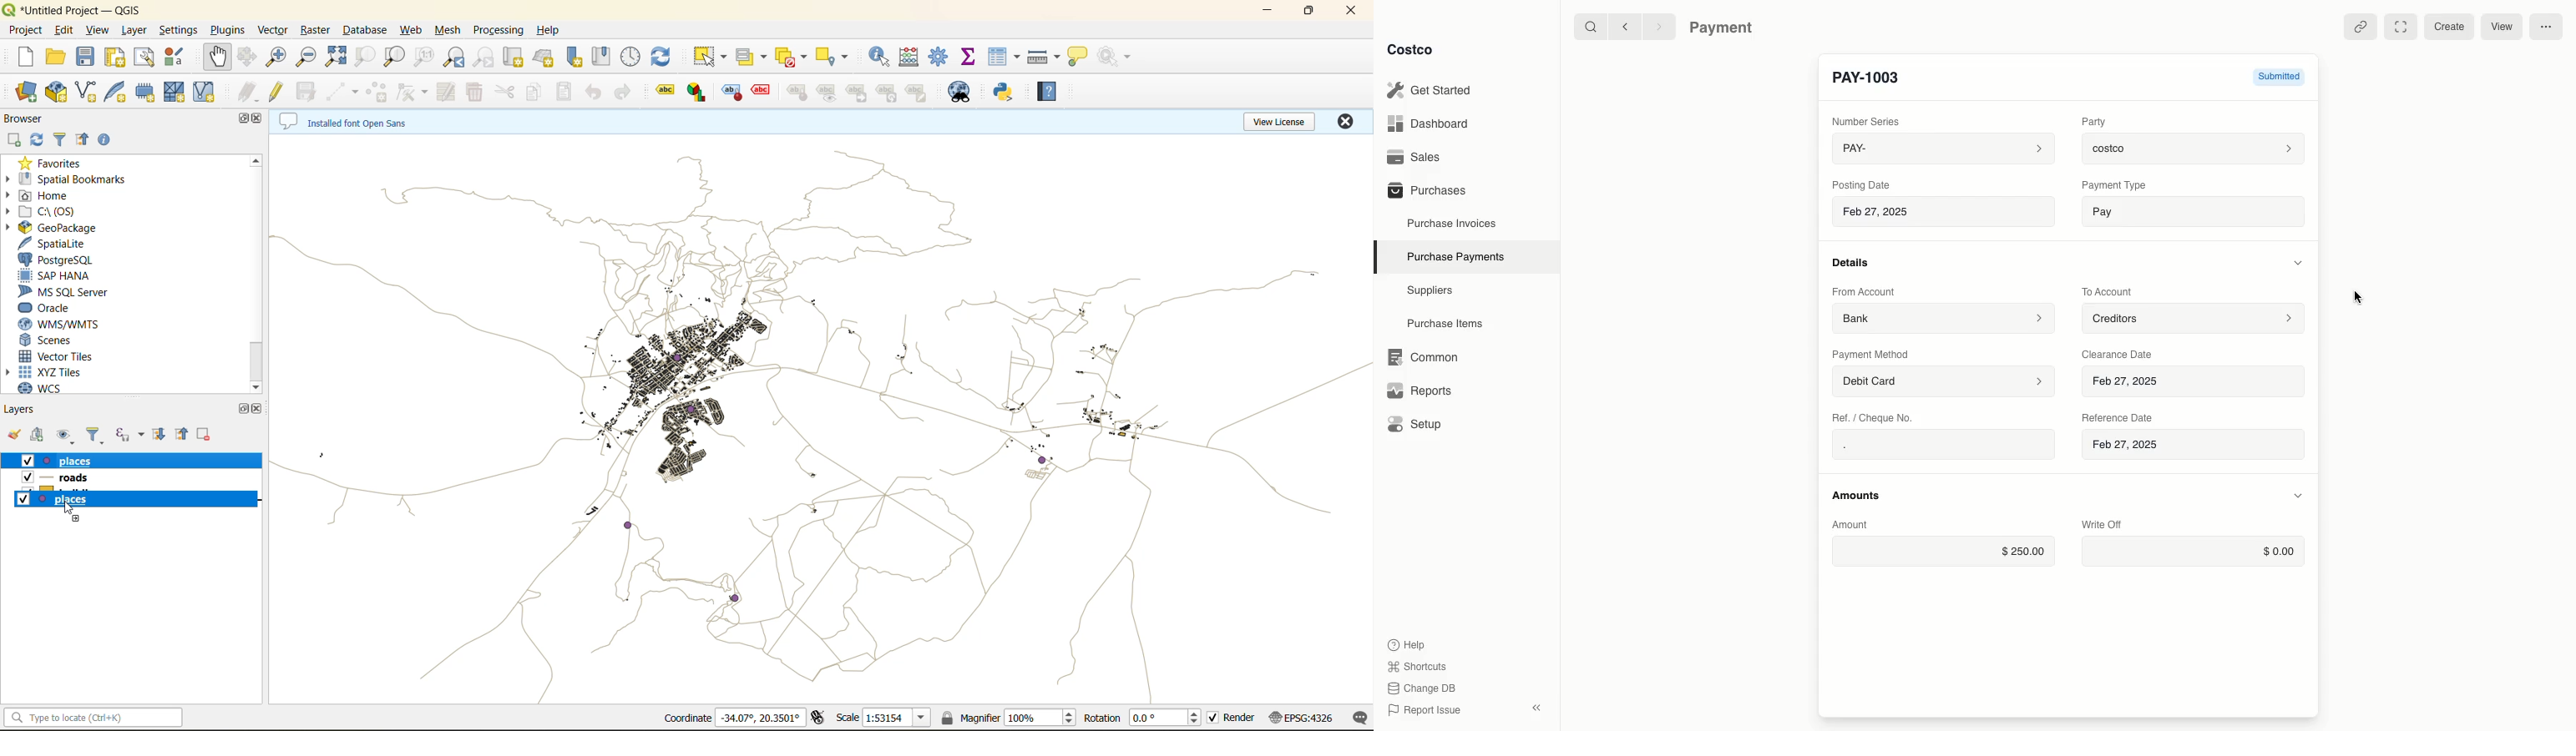 This screenshot has width=2576, height=756. Describe the element at coordinates (2187, 449) in the screenshot. I see `Feb 27, 2025` at that location.